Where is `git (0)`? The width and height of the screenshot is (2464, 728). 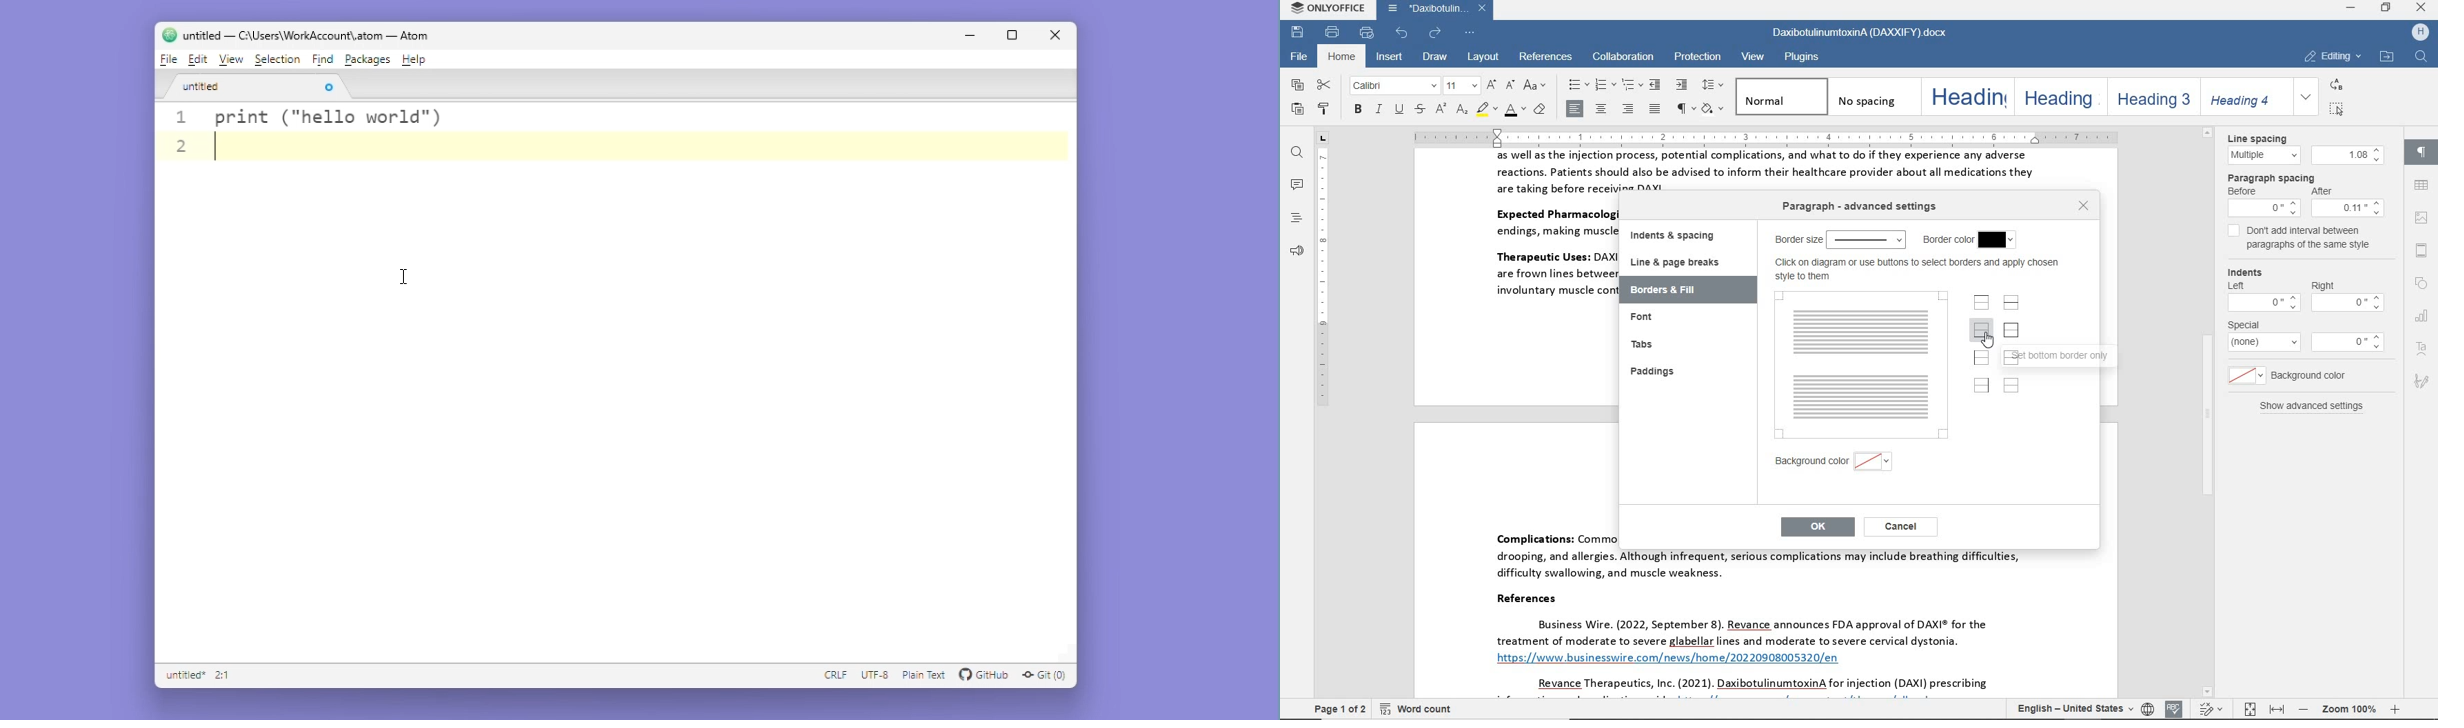 git (0) is located at coordinates (1050, 675).